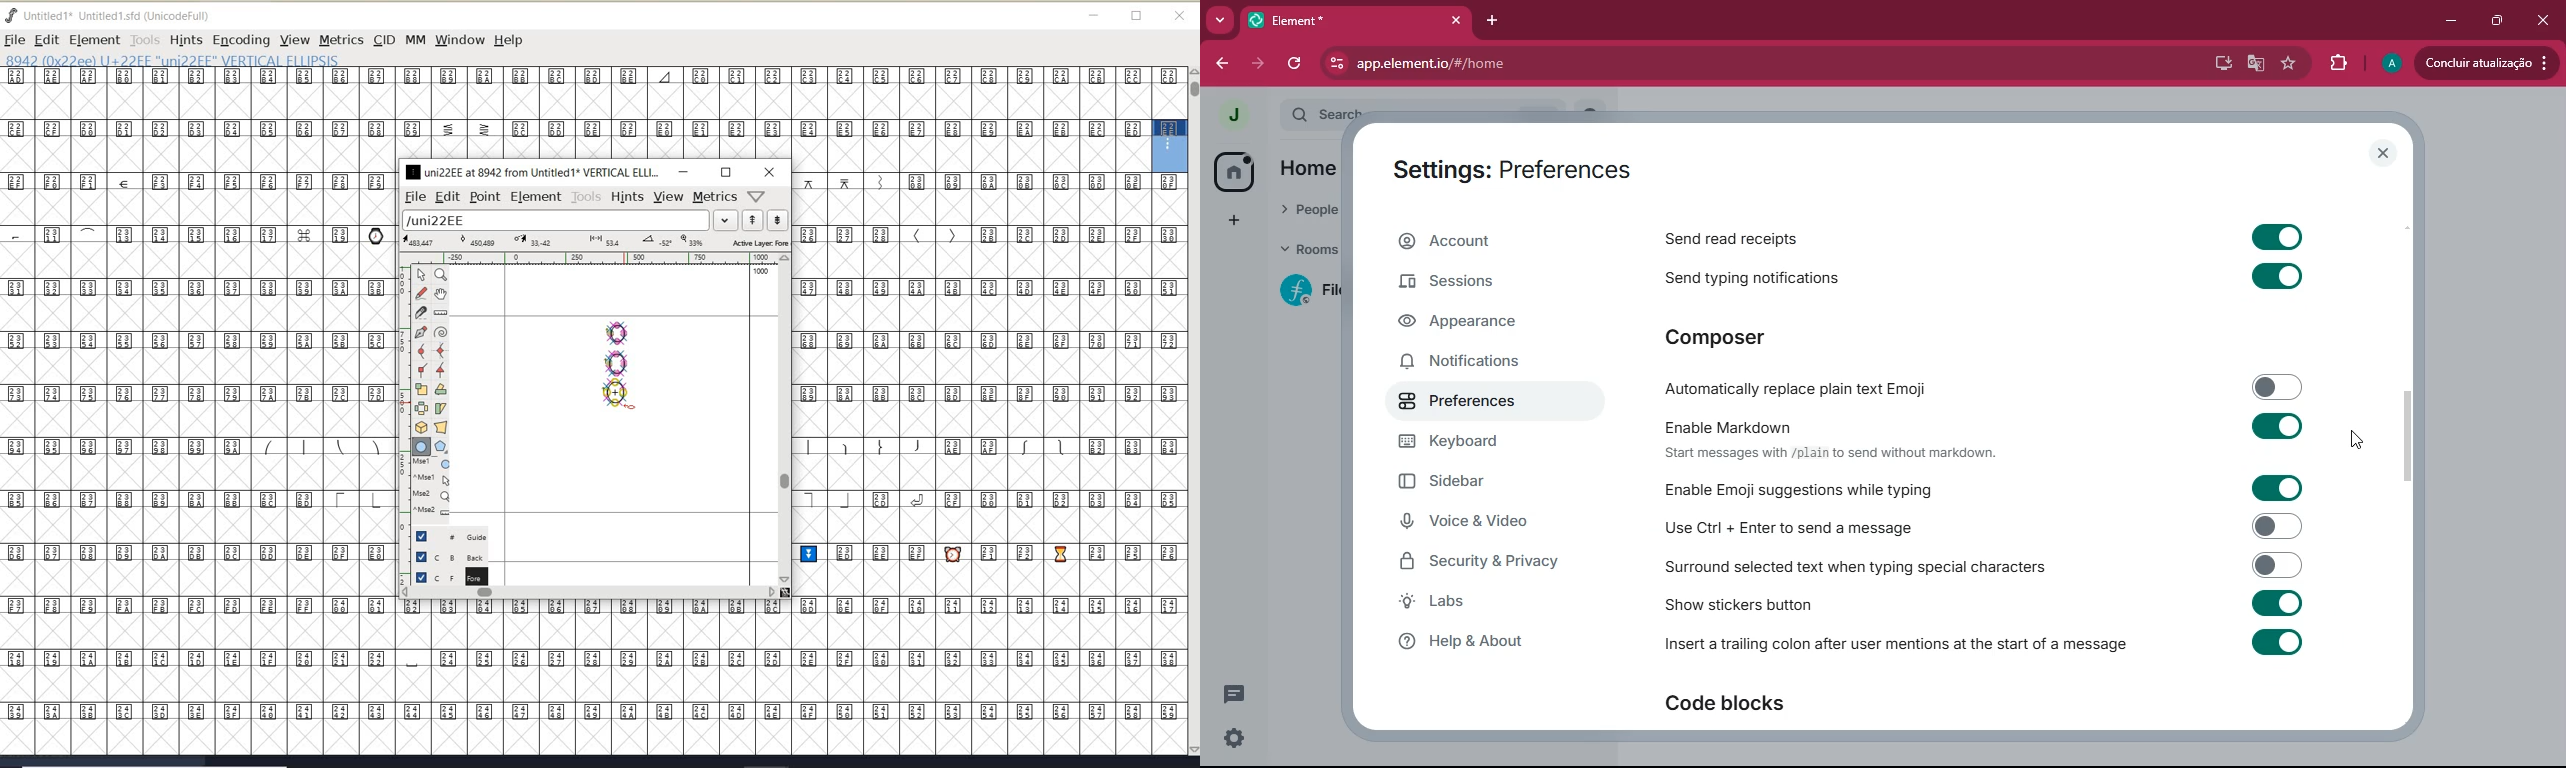  What do you see at coordinates (484, 197) in the screenshot?
I see `point` at bounding box center [484, 197].